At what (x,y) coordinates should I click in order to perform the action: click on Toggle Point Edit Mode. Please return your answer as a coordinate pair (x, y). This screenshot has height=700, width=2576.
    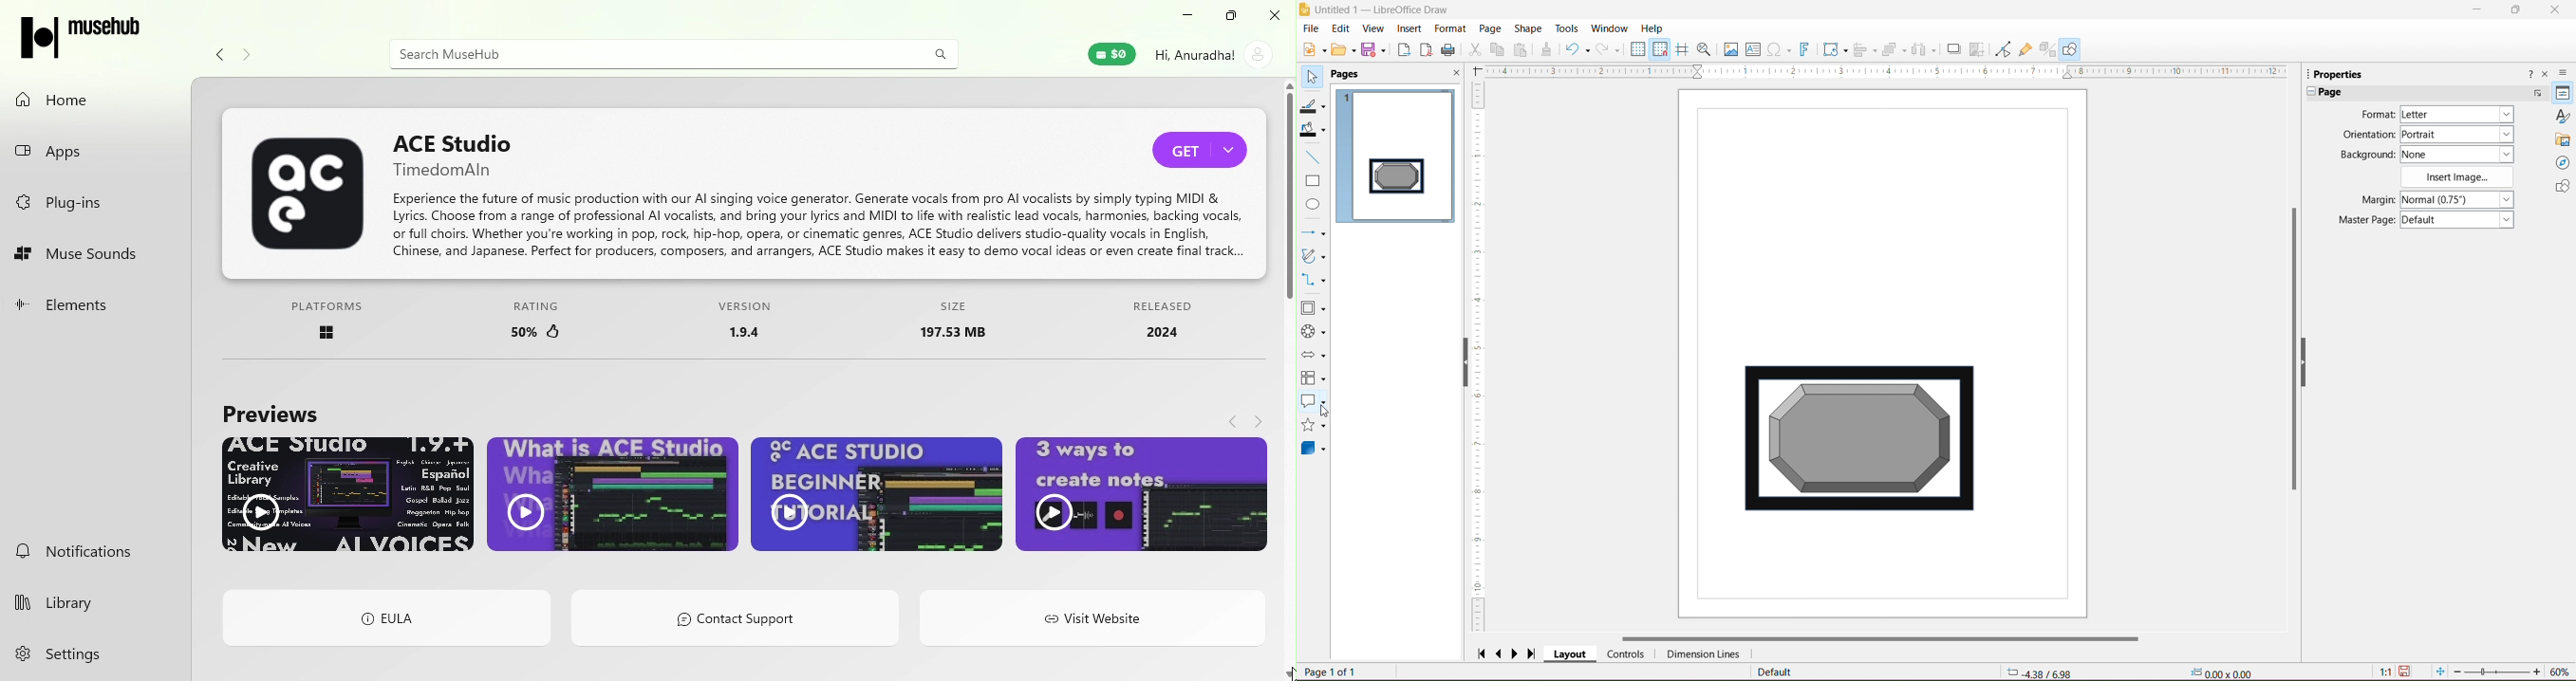
    Looking at the image, I should click on (2002, 51).